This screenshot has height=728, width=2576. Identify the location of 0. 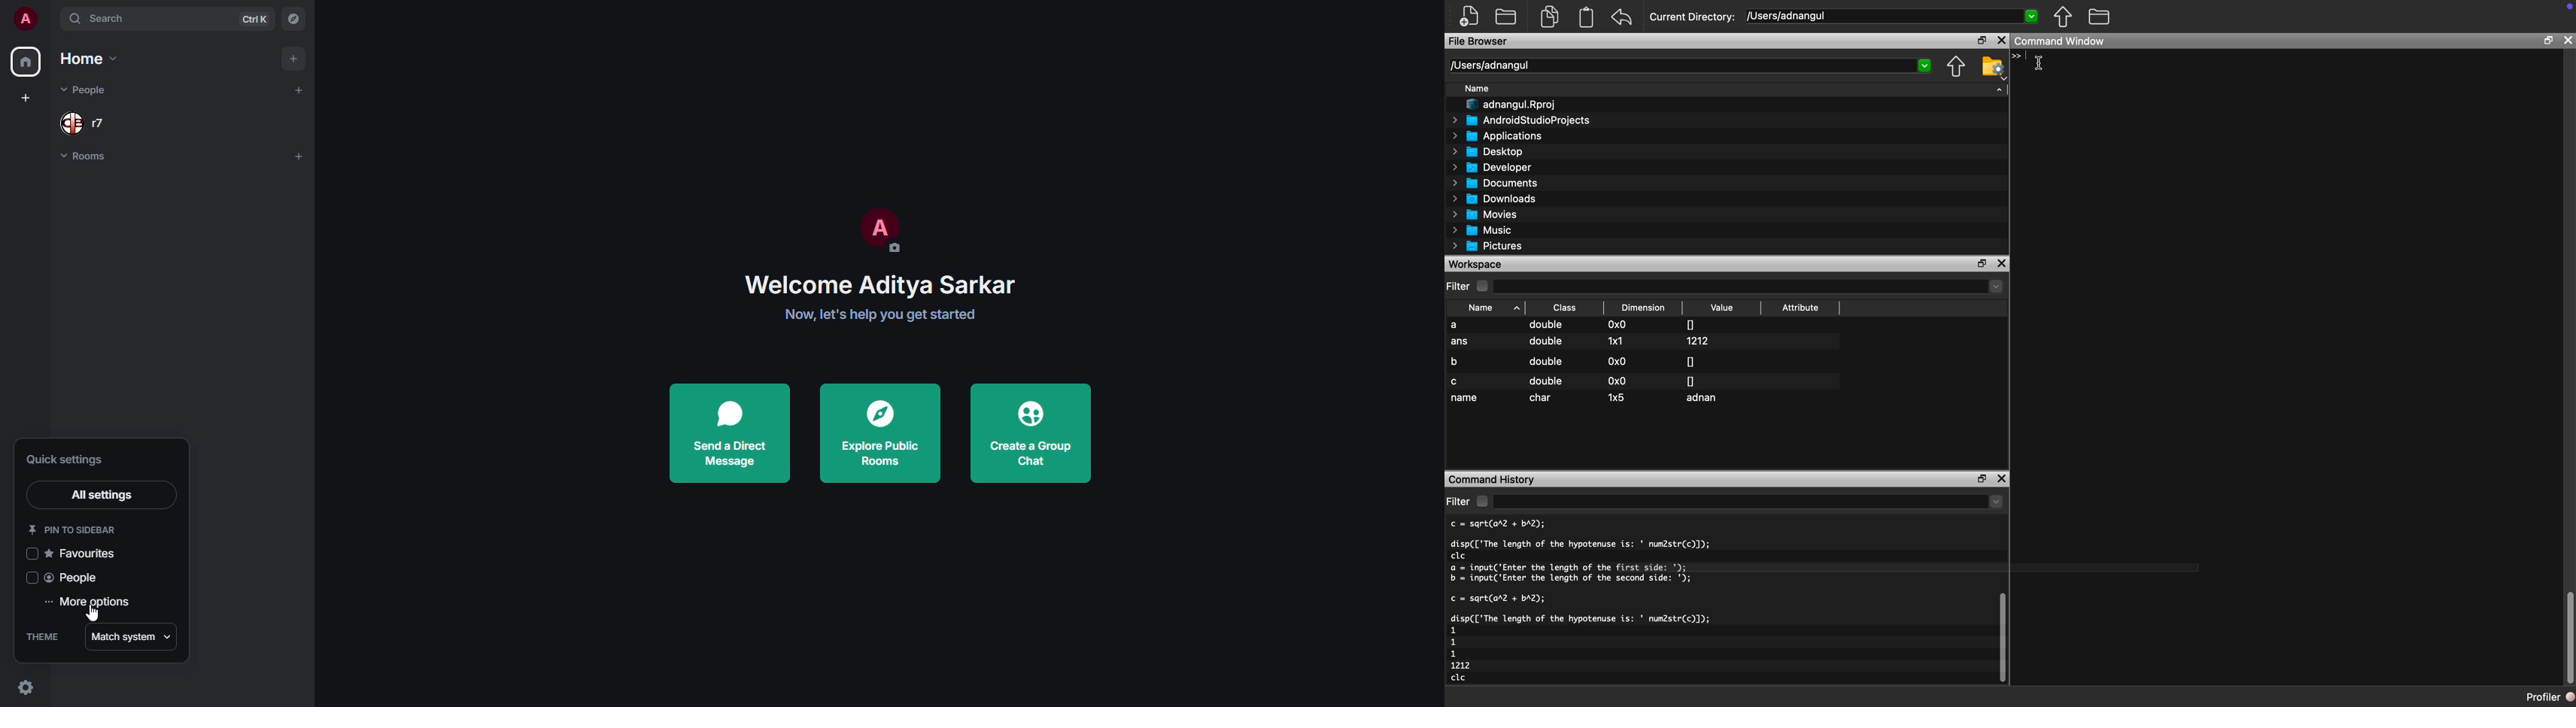
(1690, 361).